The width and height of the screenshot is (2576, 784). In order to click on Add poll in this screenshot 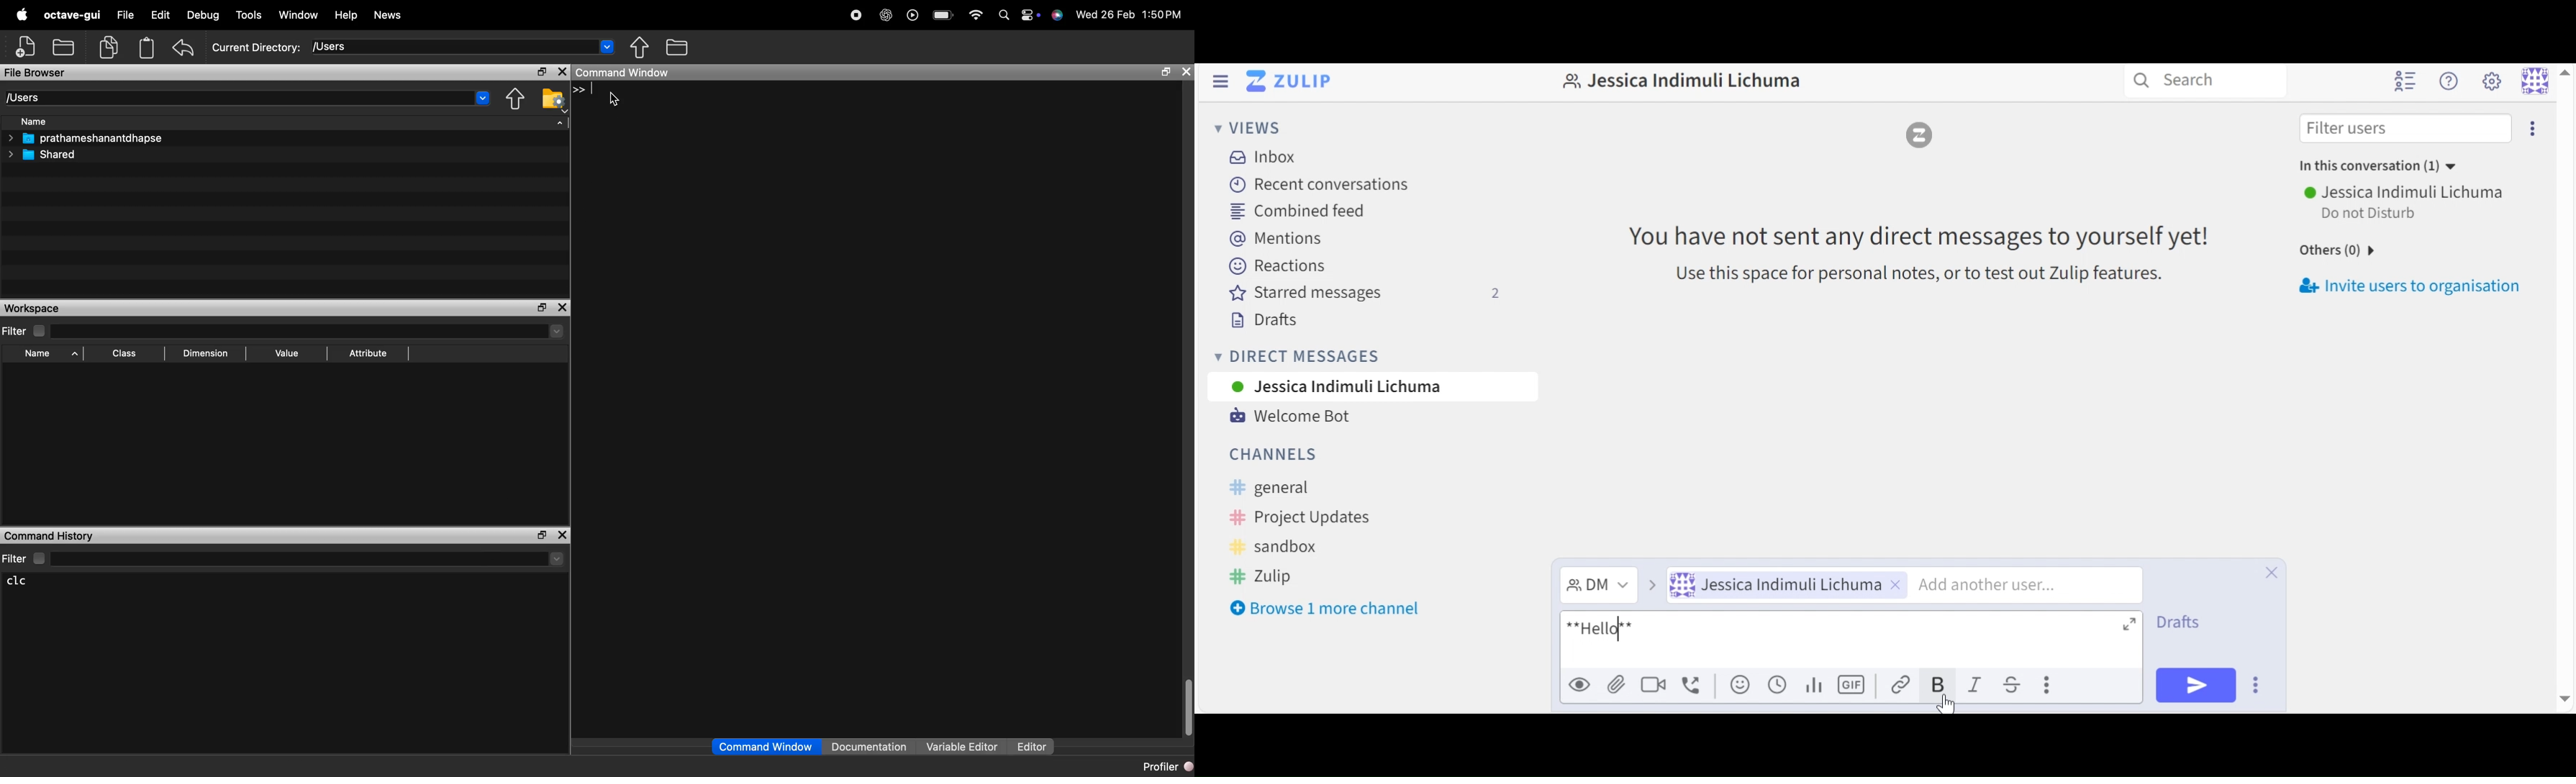, I will do `click(1815, 683)`.